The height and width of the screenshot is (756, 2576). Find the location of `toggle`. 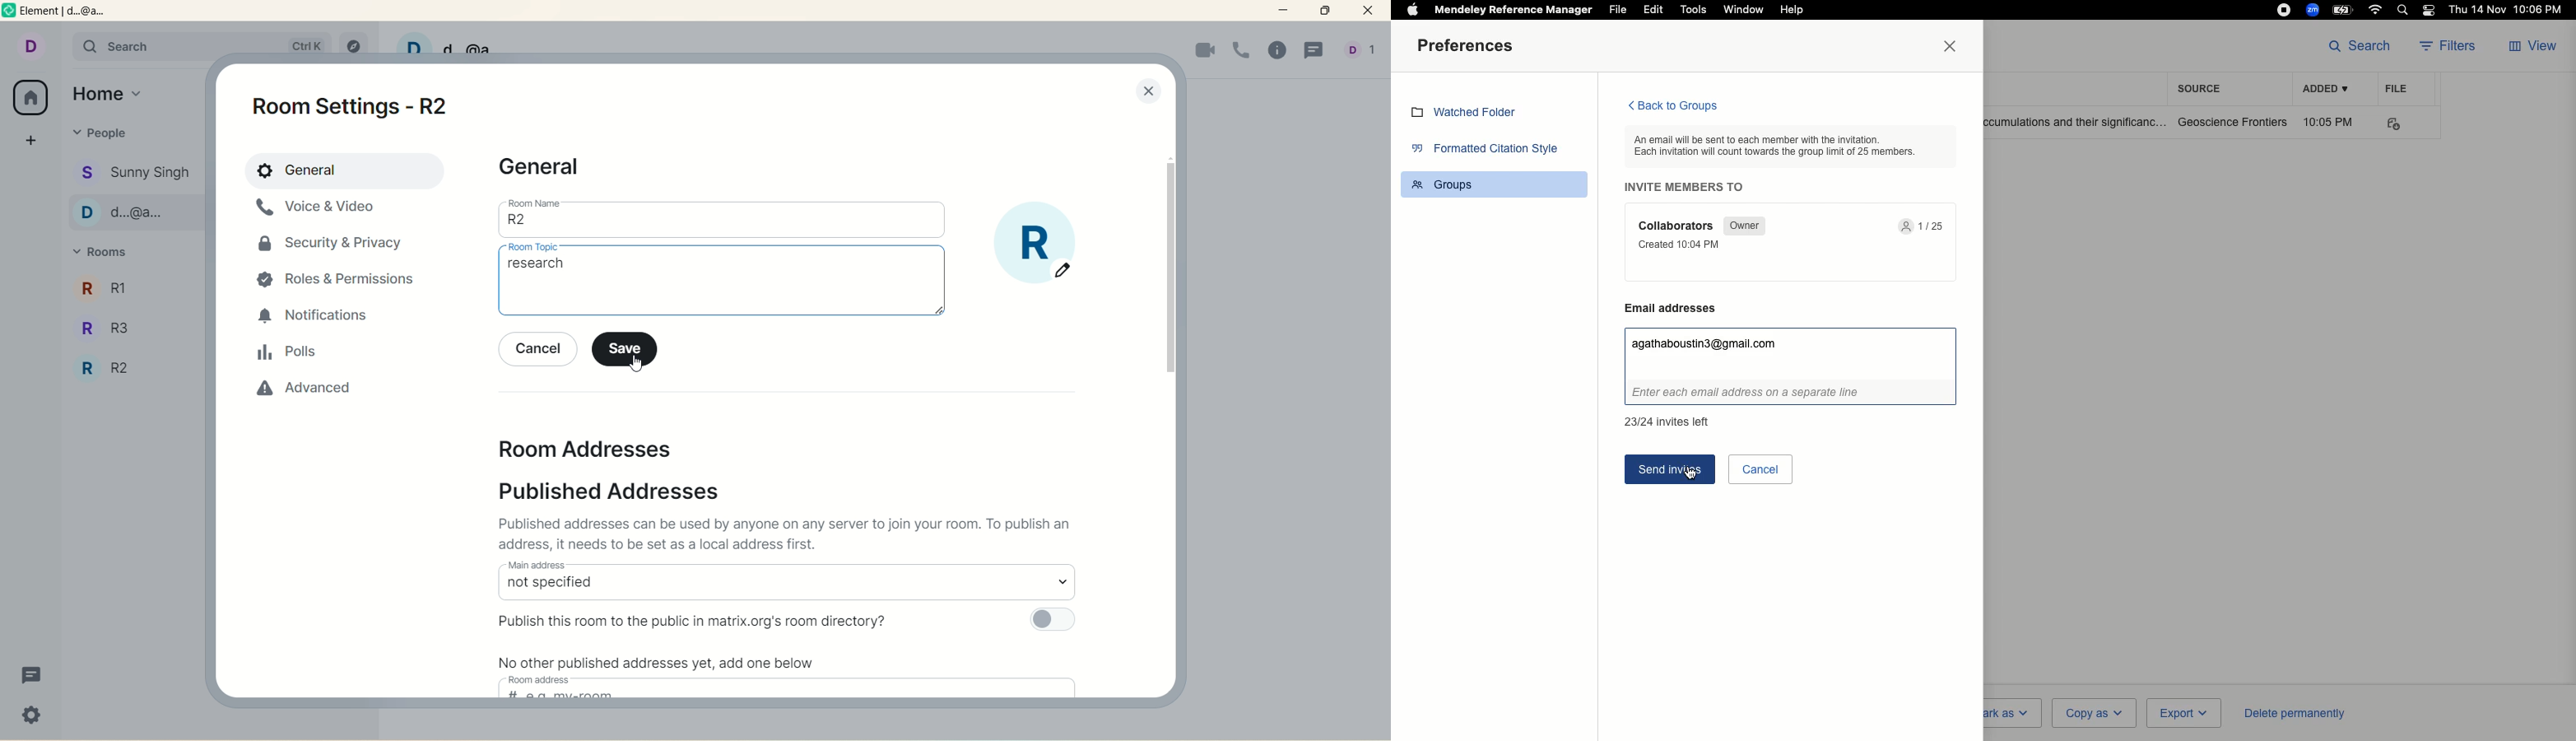

toggle is located at coordinates (1055, 620).